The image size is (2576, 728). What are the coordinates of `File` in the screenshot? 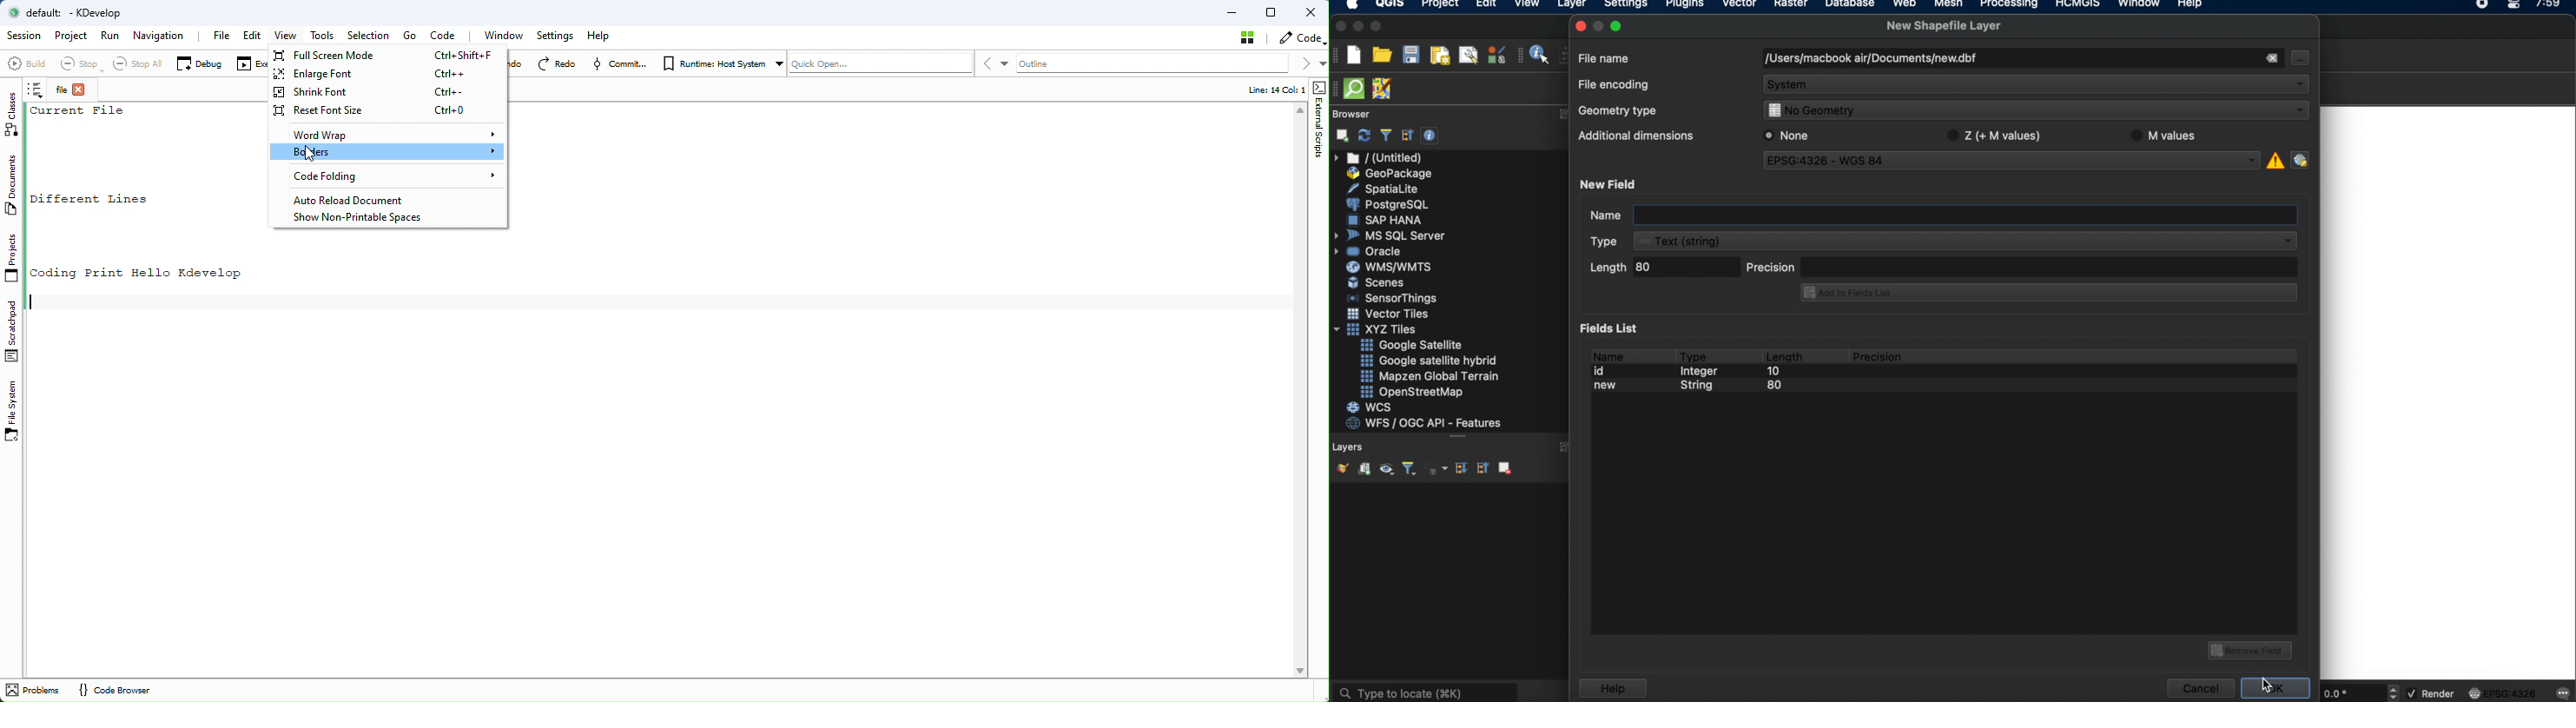 It's located at (221, 35).